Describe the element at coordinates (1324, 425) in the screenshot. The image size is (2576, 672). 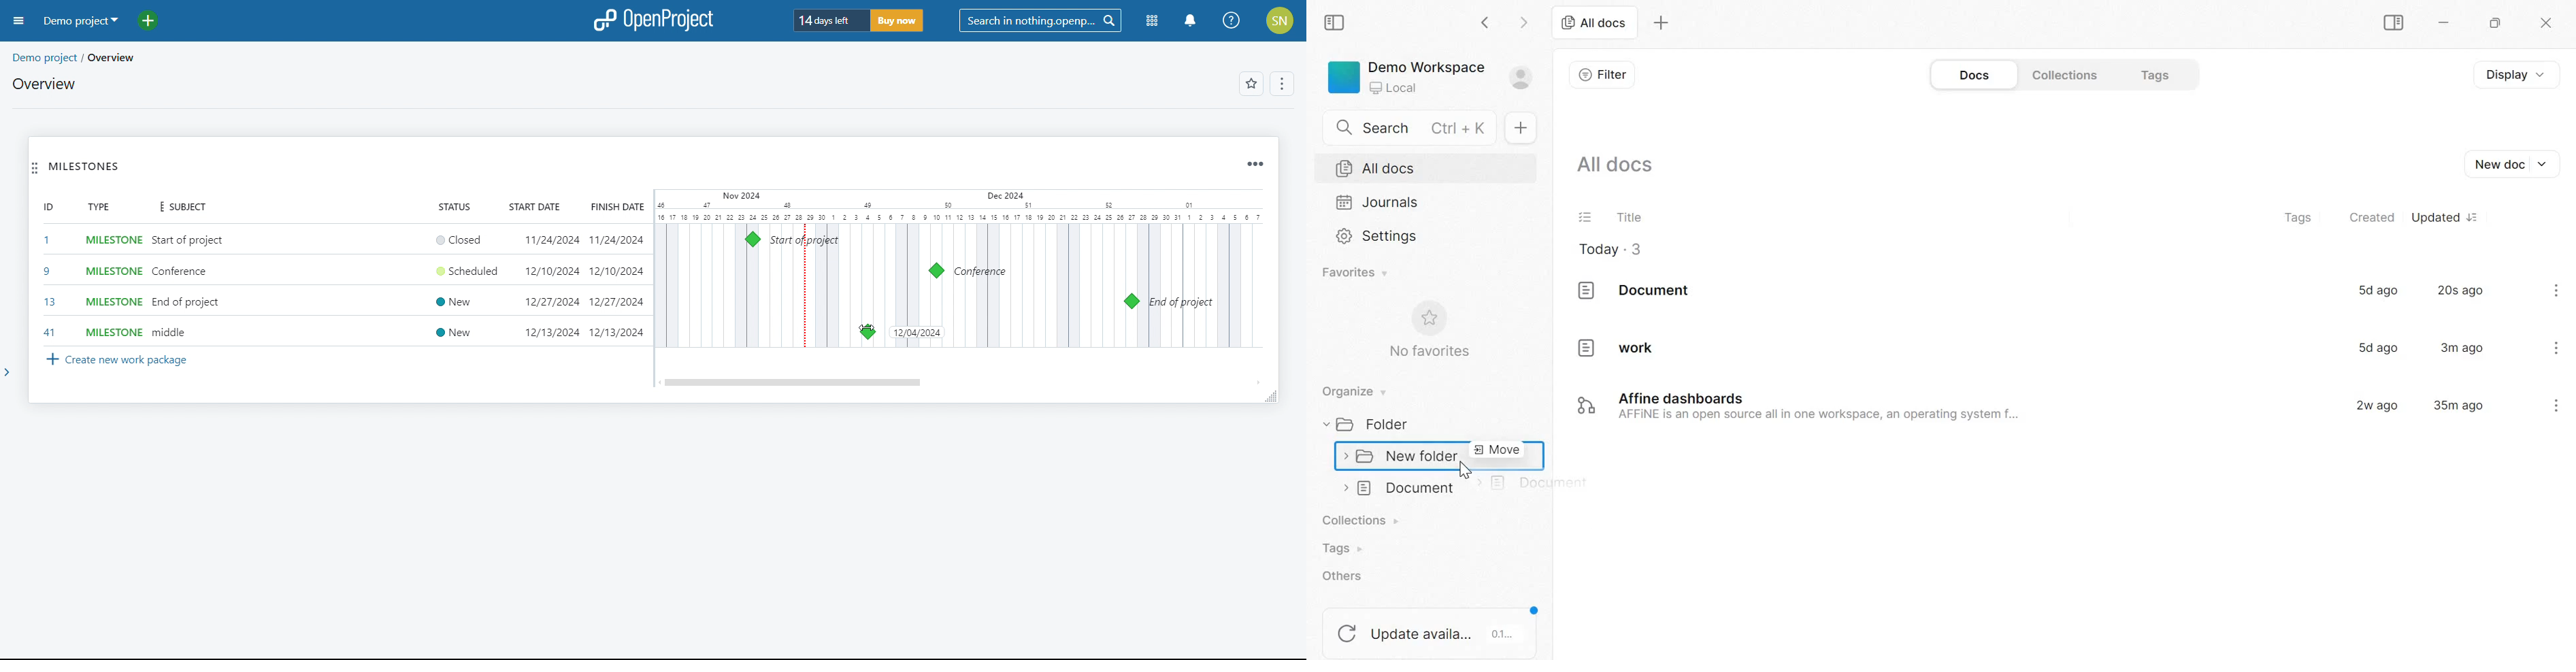
I see `collapse/expand` at that location.